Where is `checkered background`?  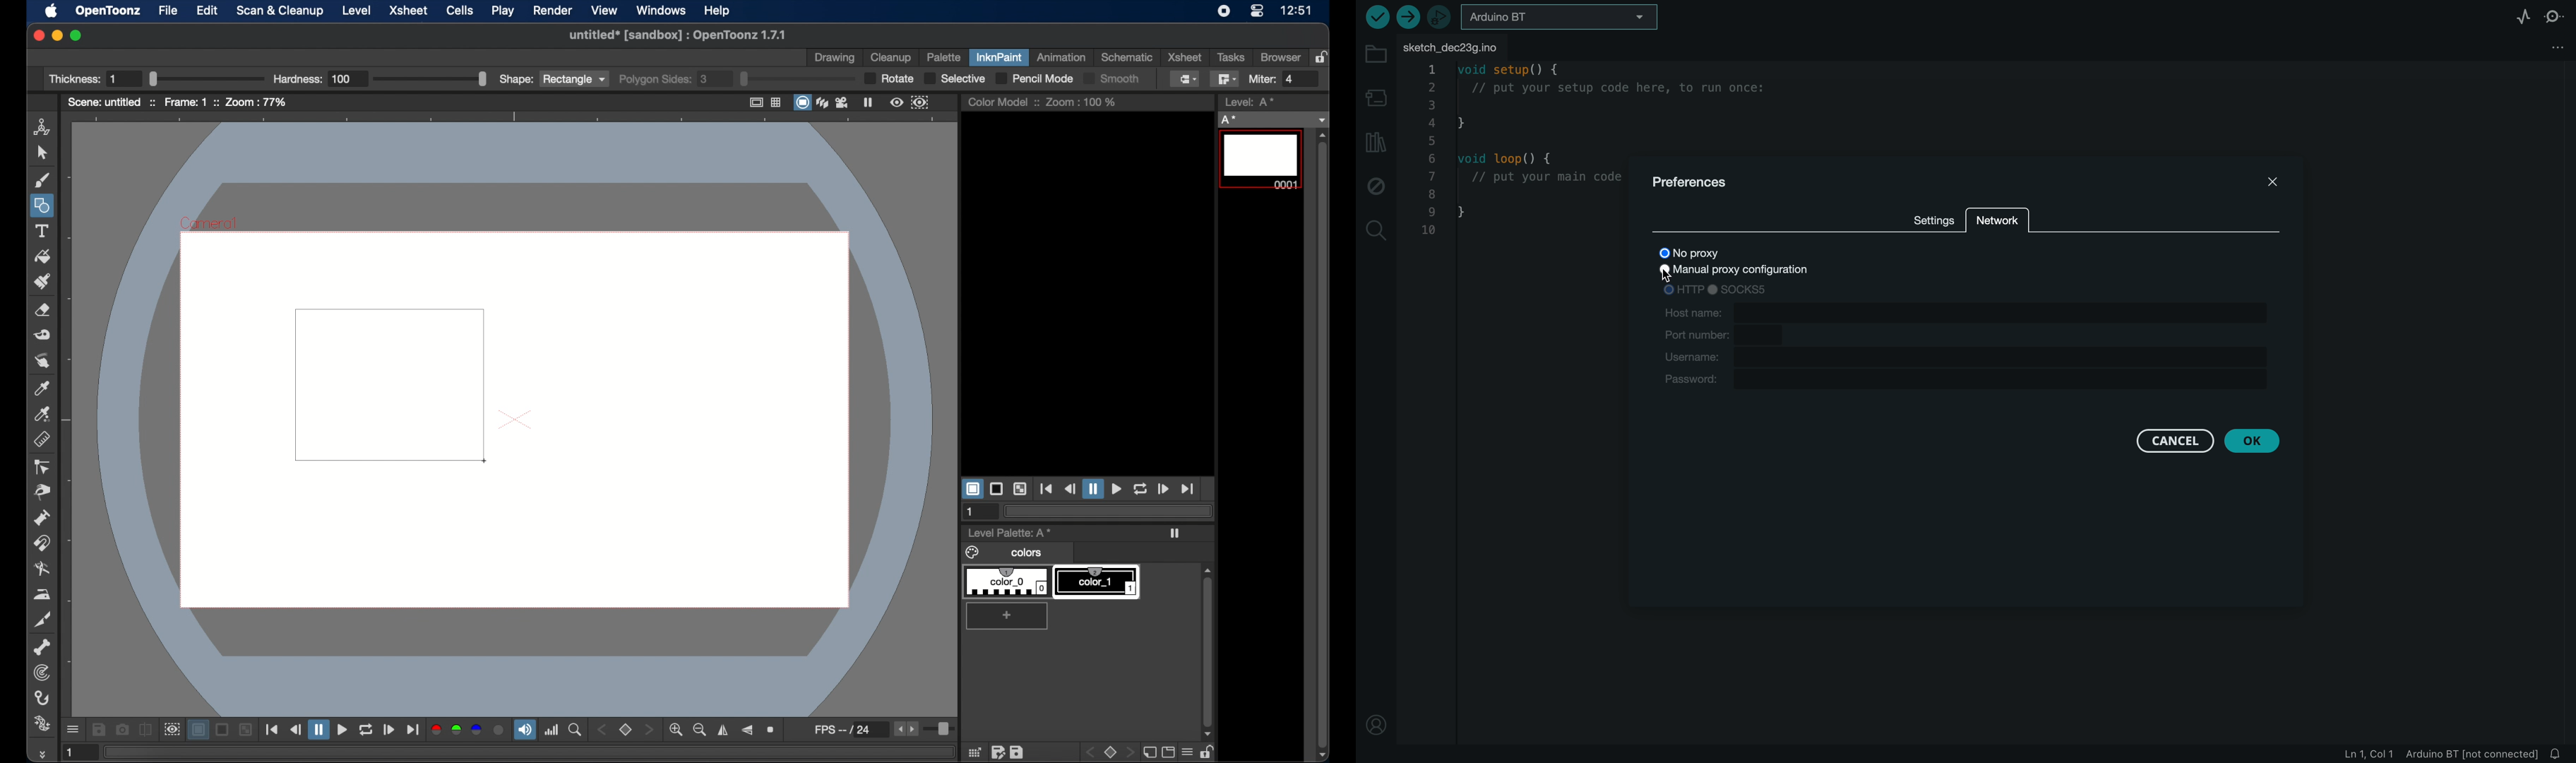 checkered background is located at coordinates (1020, 490).